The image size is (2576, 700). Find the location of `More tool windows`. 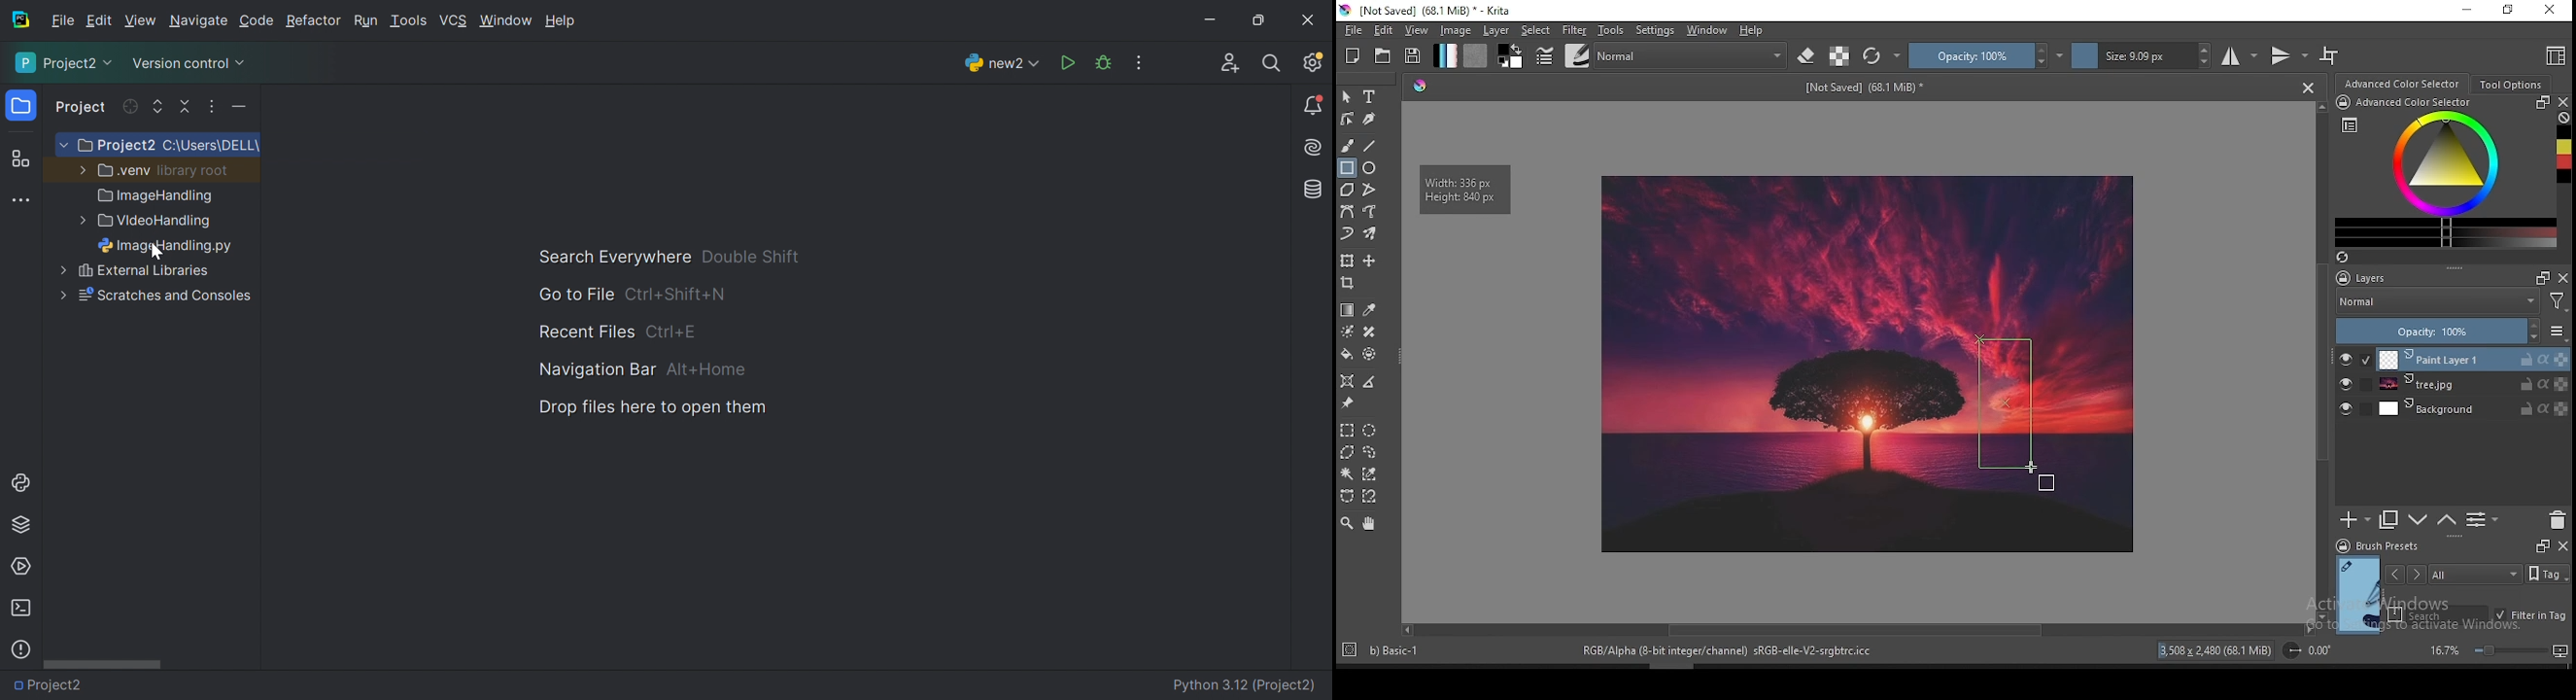

More tool windows is located at coordinates (23, 201).